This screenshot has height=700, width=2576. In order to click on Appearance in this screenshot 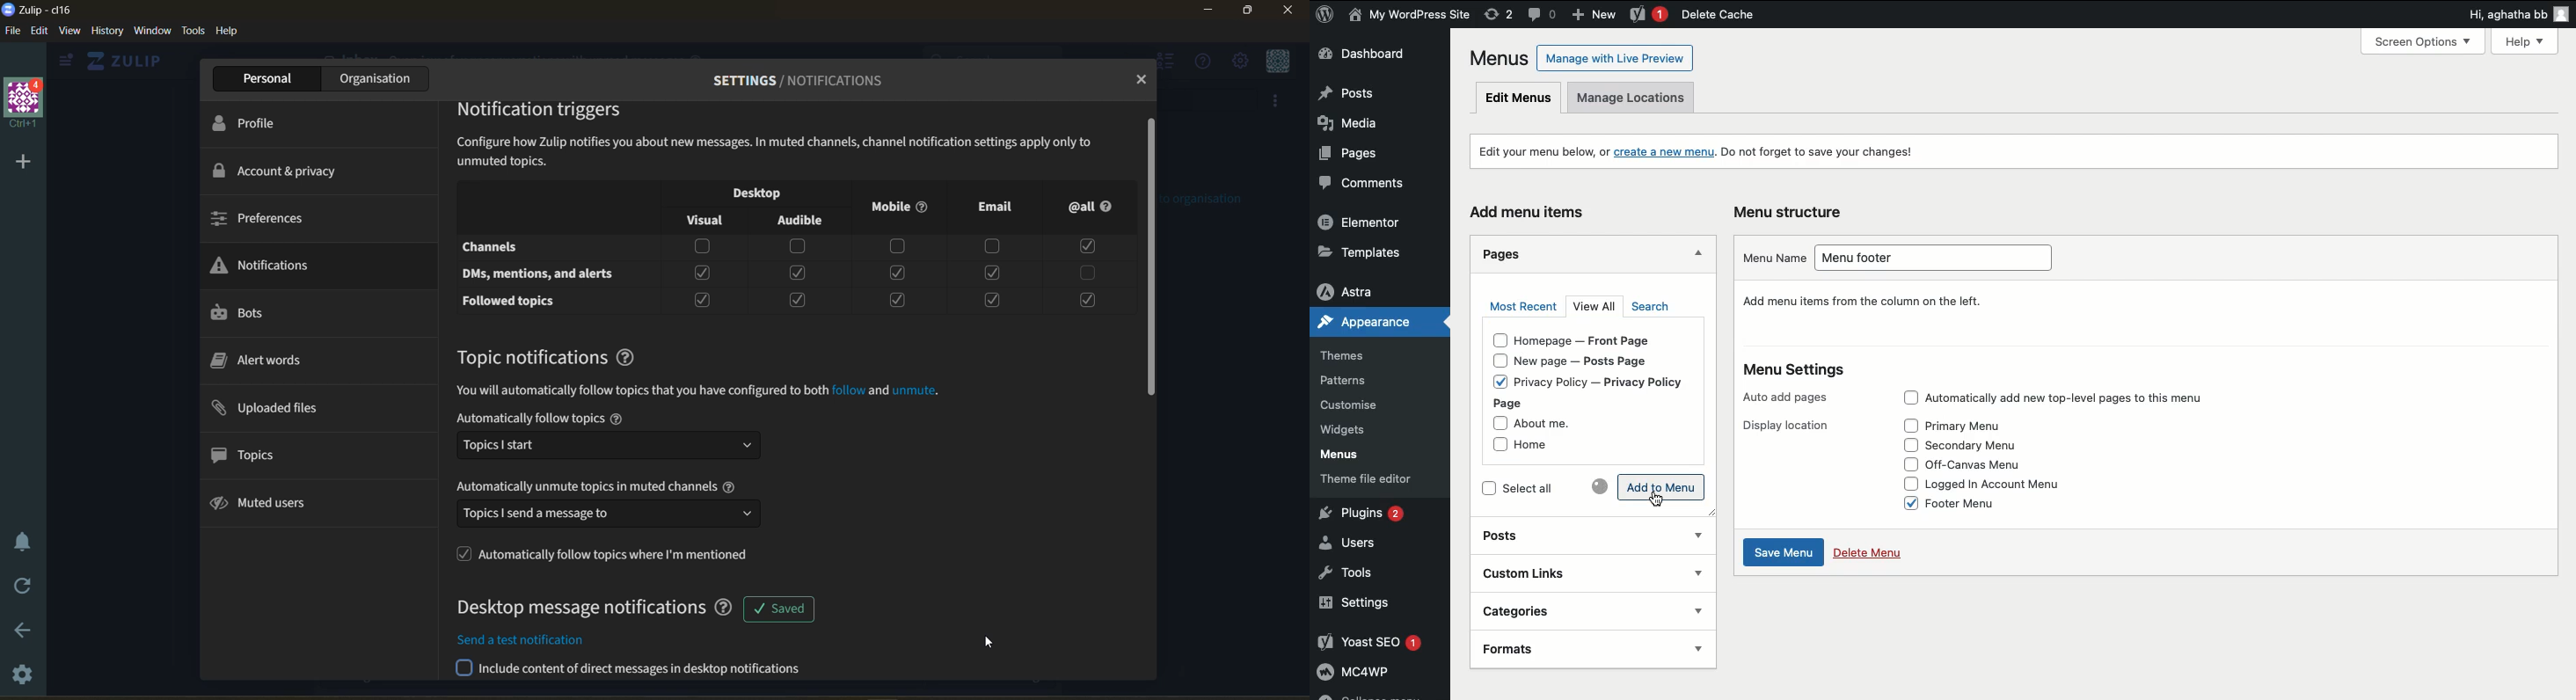, I will do `click(1361, 325)`.